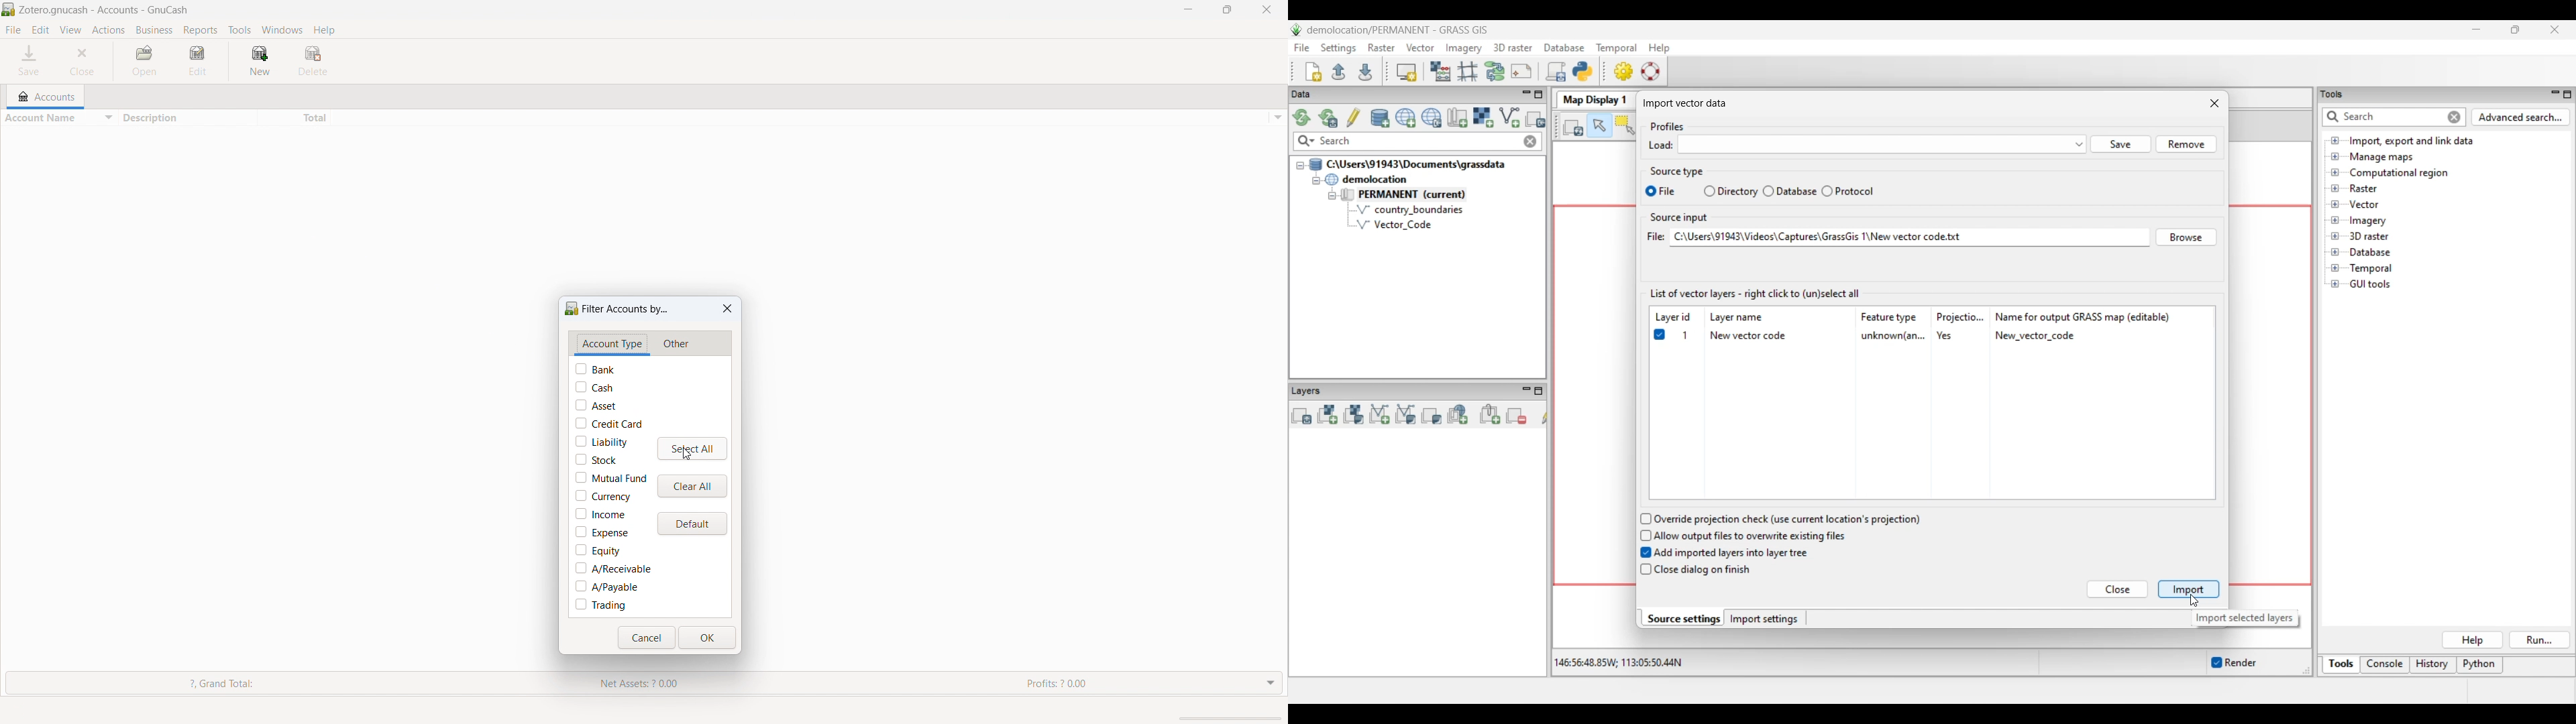 The height and width of the screenshot is (728, 2576). Describe the element at coordinates (602, 532) in the screenshot. I see `expense` at that location.